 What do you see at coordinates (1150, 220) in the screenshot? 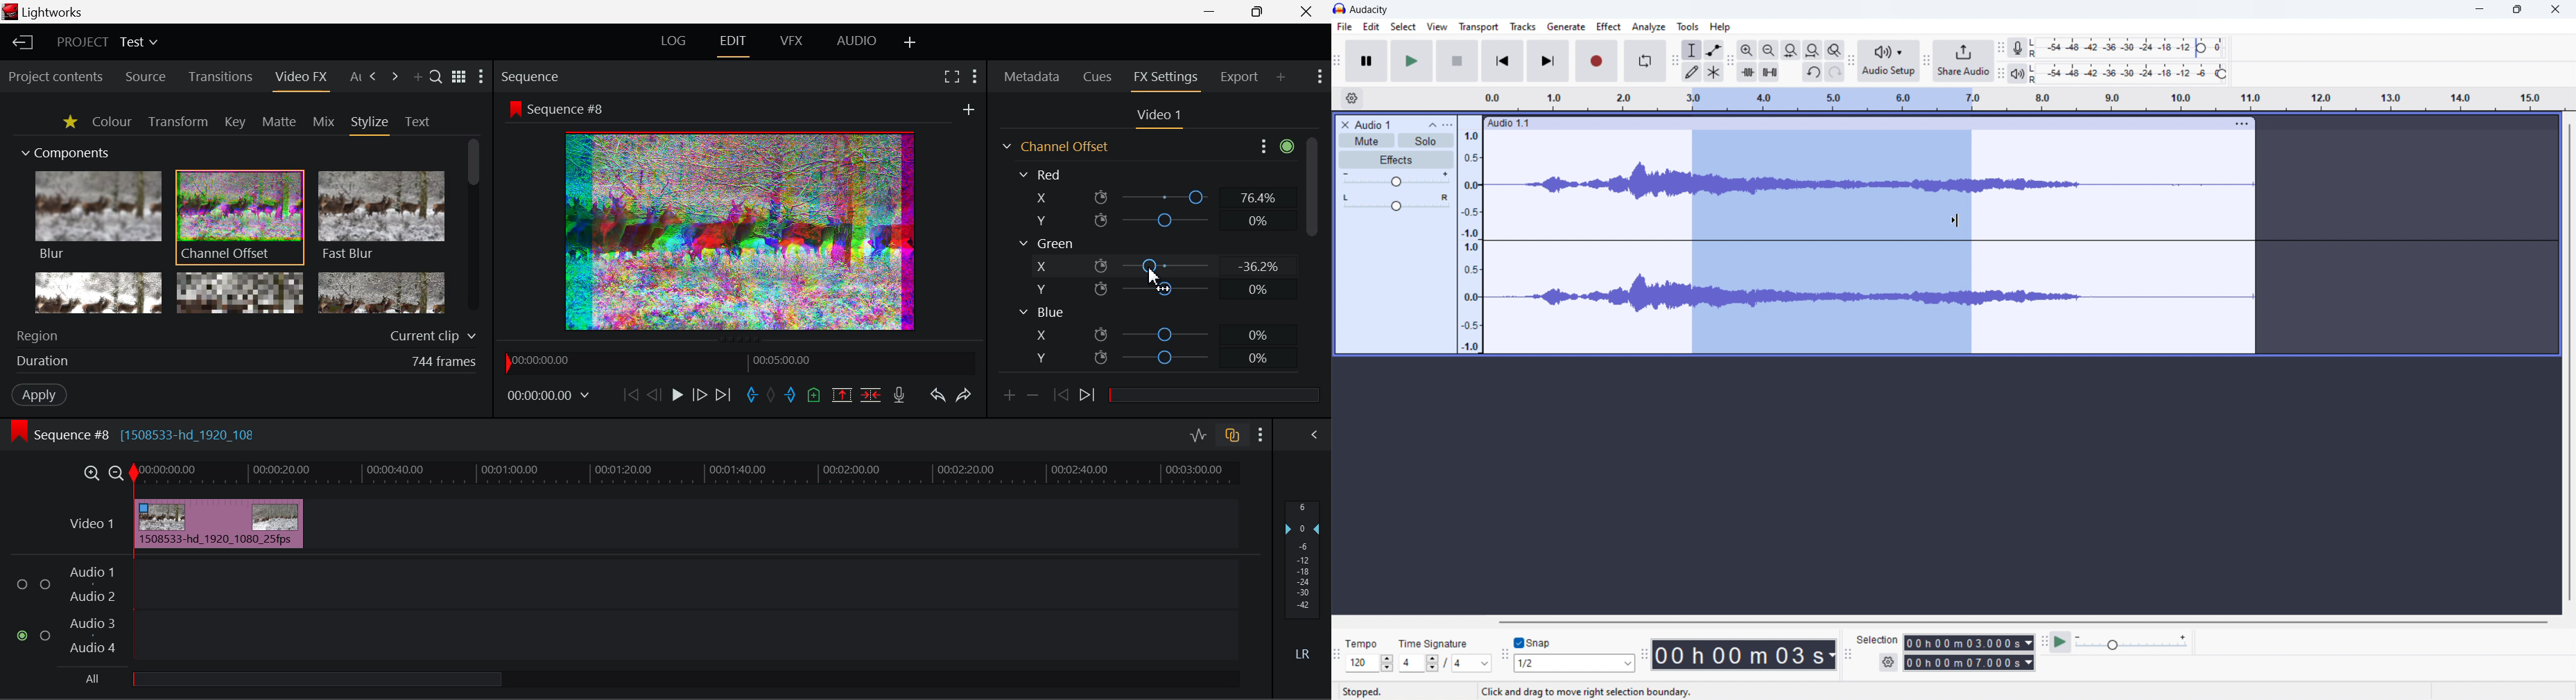
I see `Red Y` at bounding box center [1150, 220].